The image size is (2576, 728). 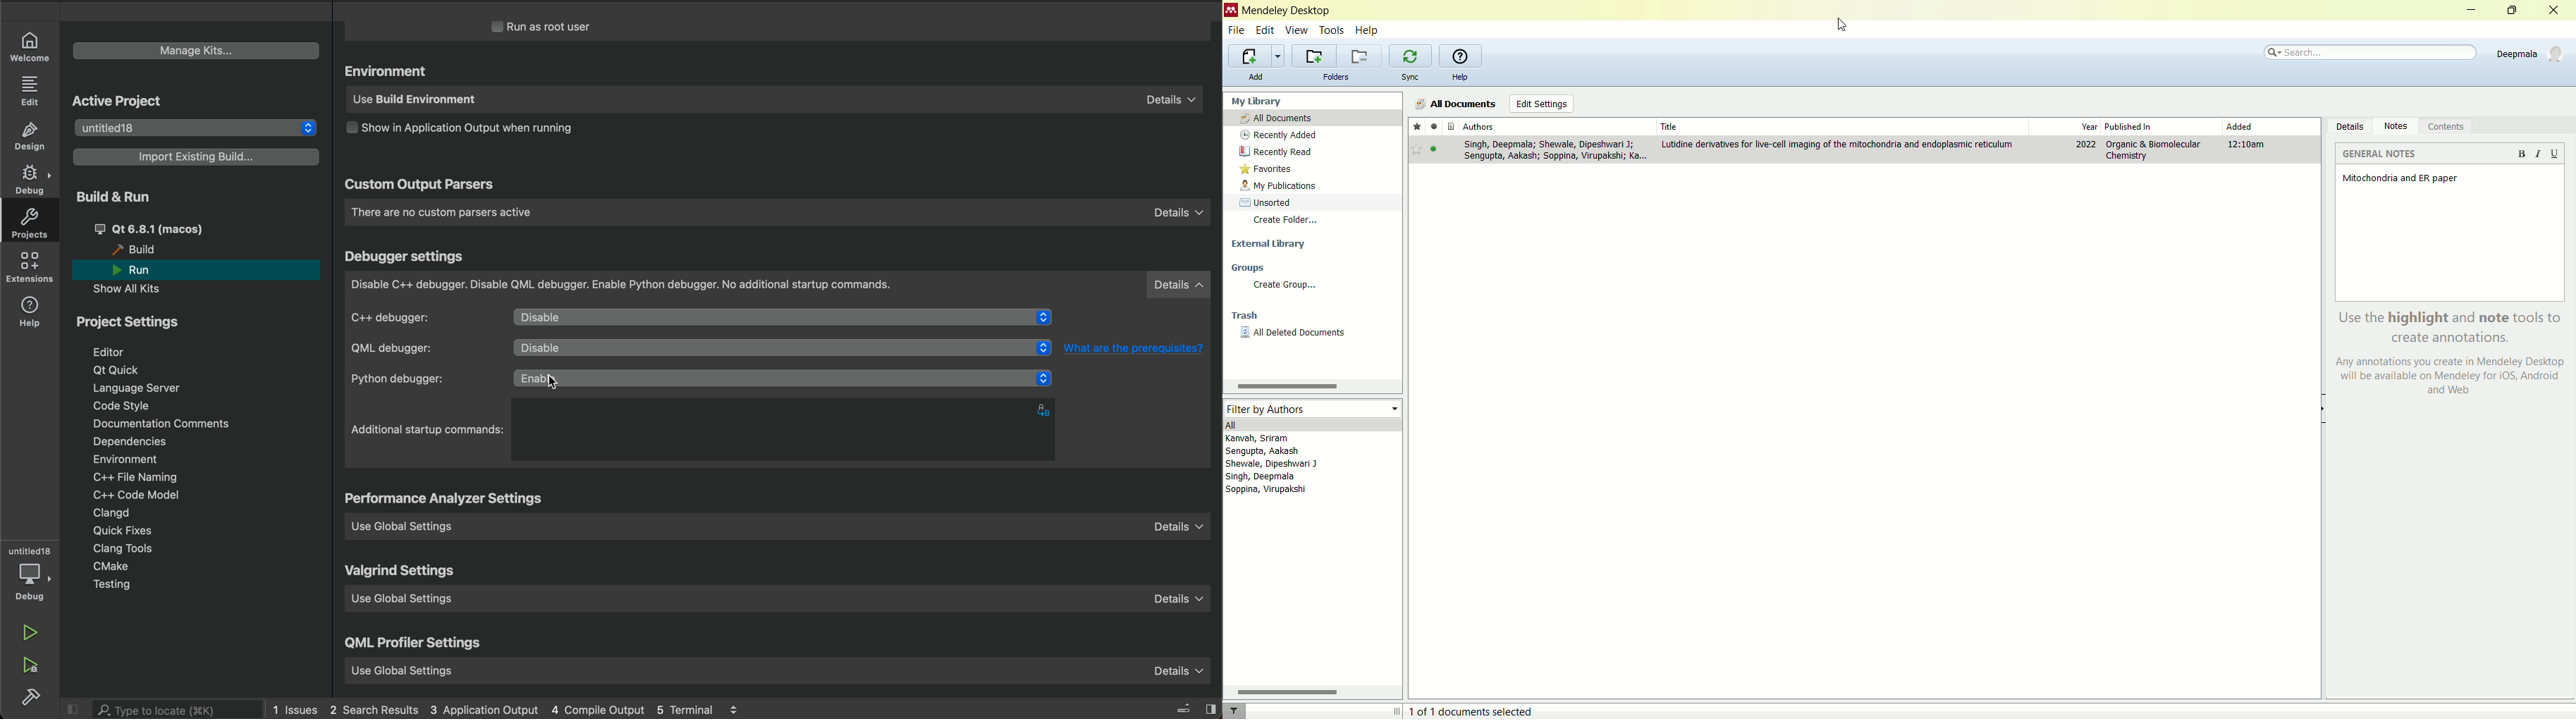 I want to click on import , so click(x=197, y=156).